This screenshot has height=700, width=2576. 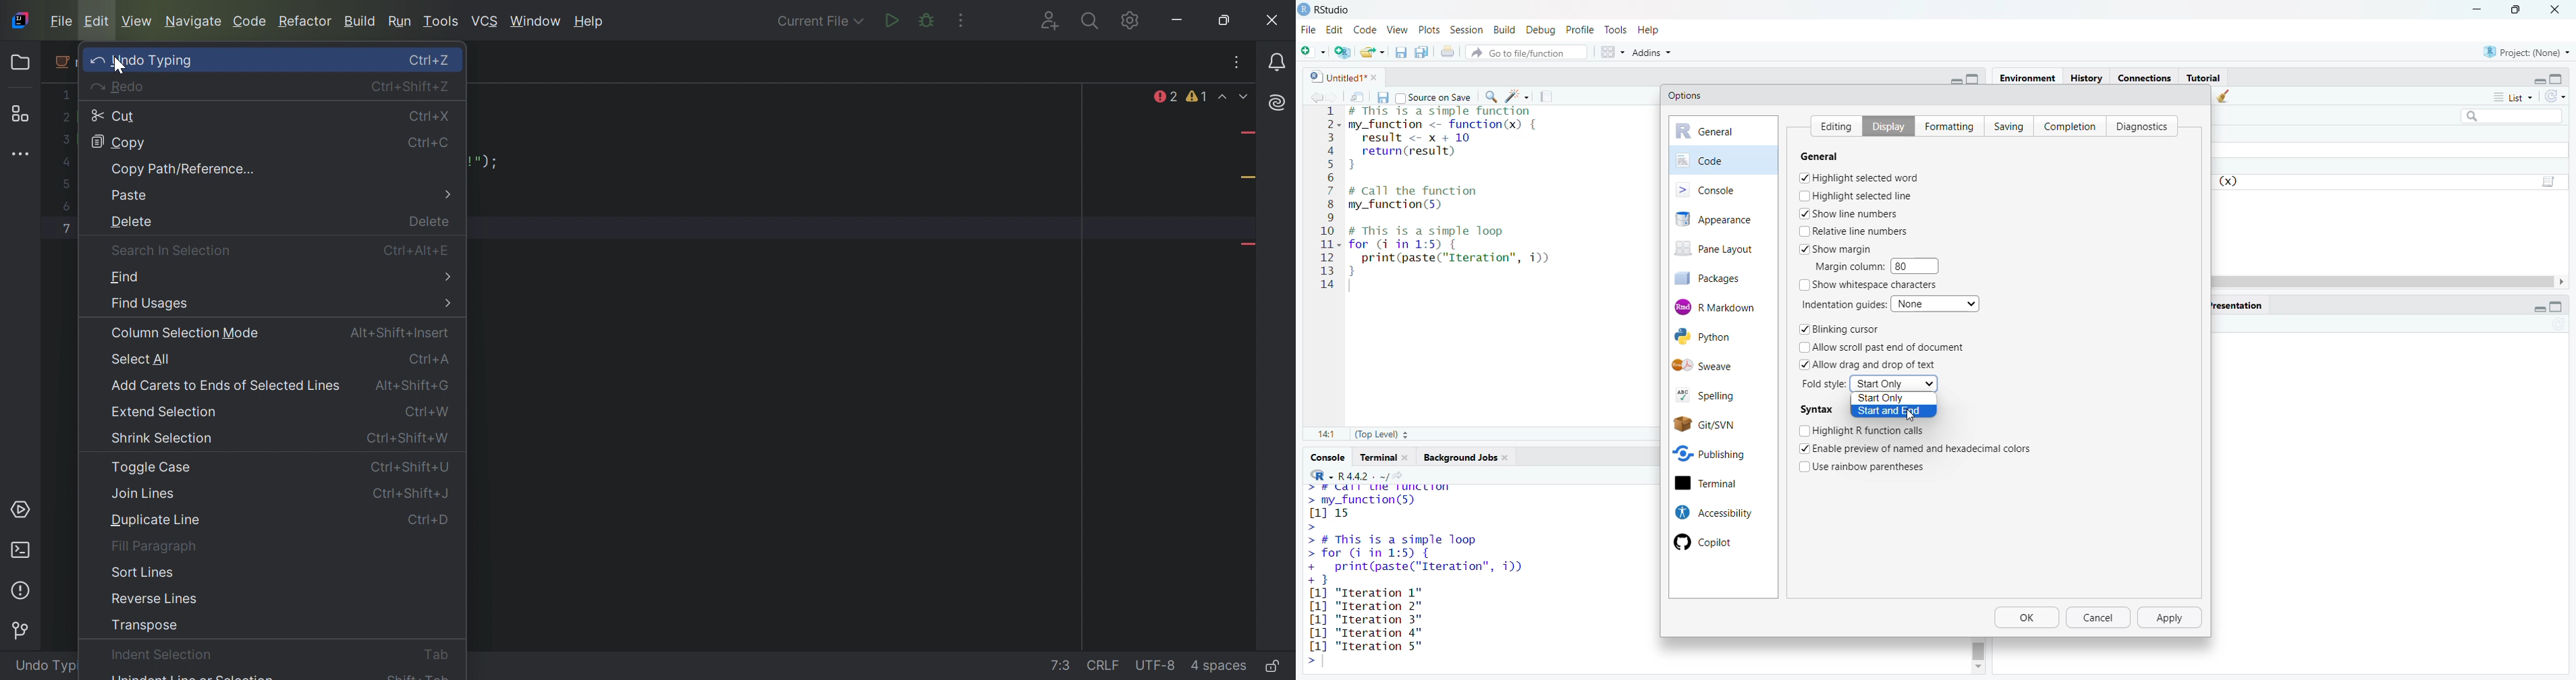 What do you see at coordinates (1817, 410) in the screenshot?
I see `syntax` at bounding box center [1817, 410].